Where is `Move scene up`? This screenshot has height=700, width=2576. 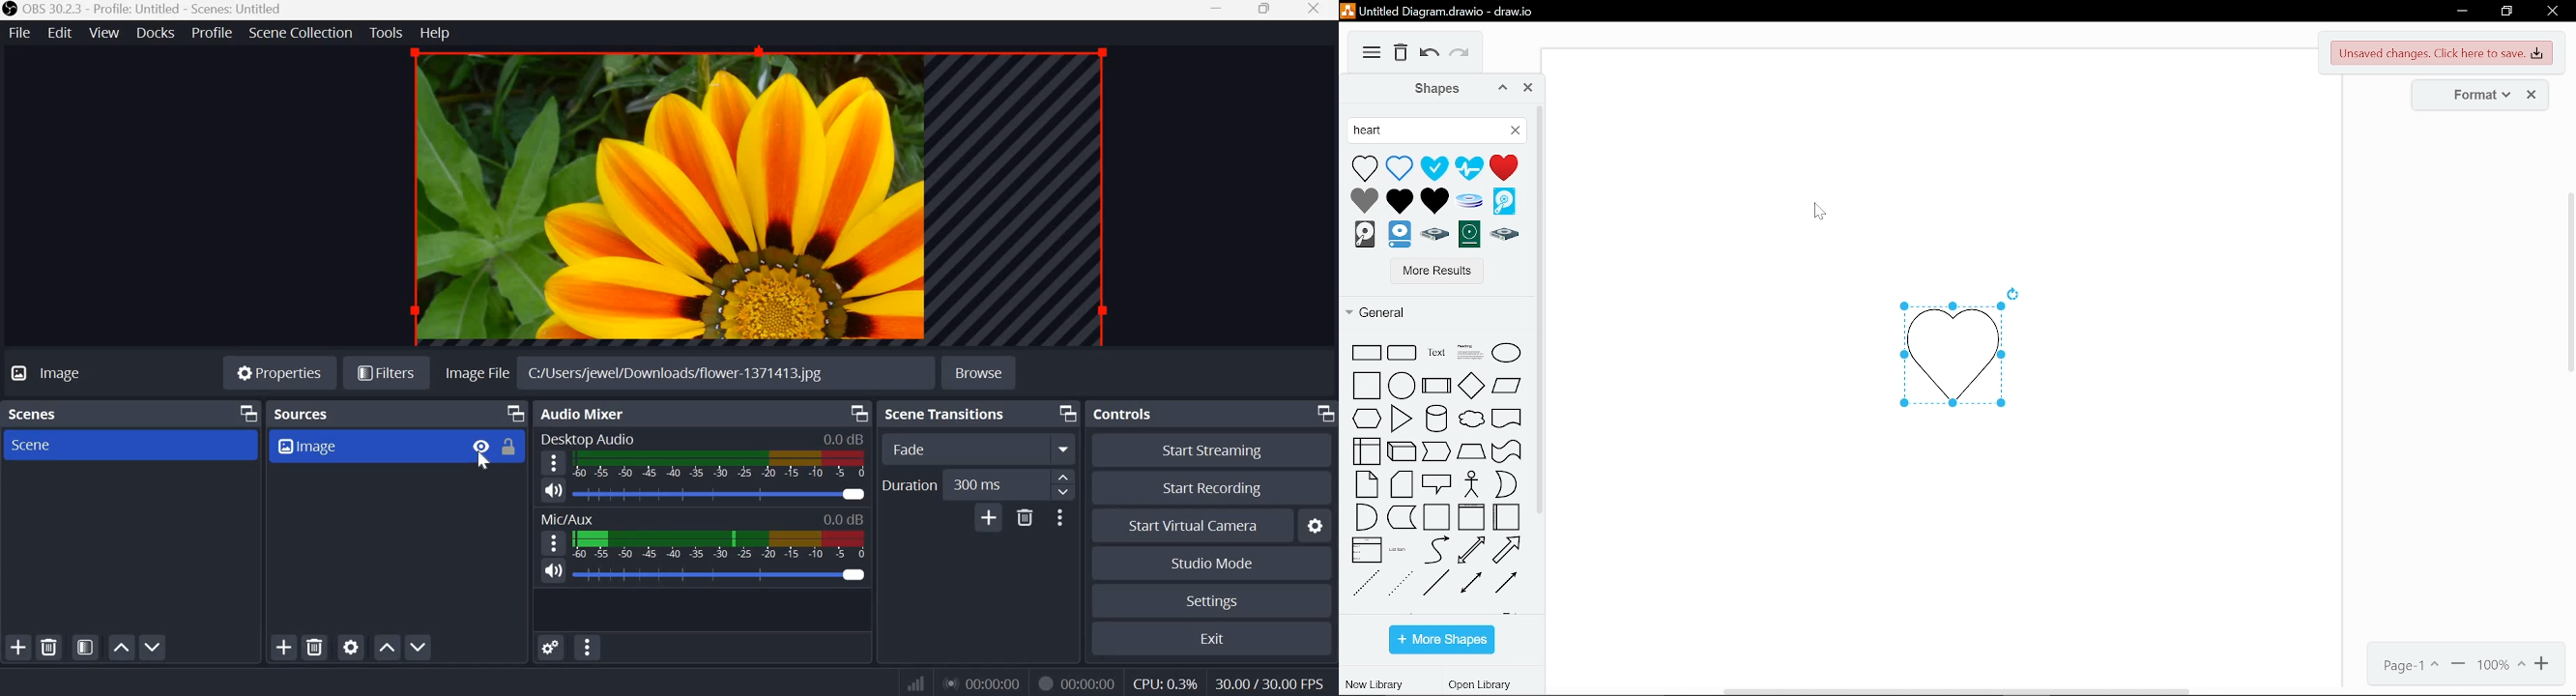
Move scene up is located at coordinates (121, 647).